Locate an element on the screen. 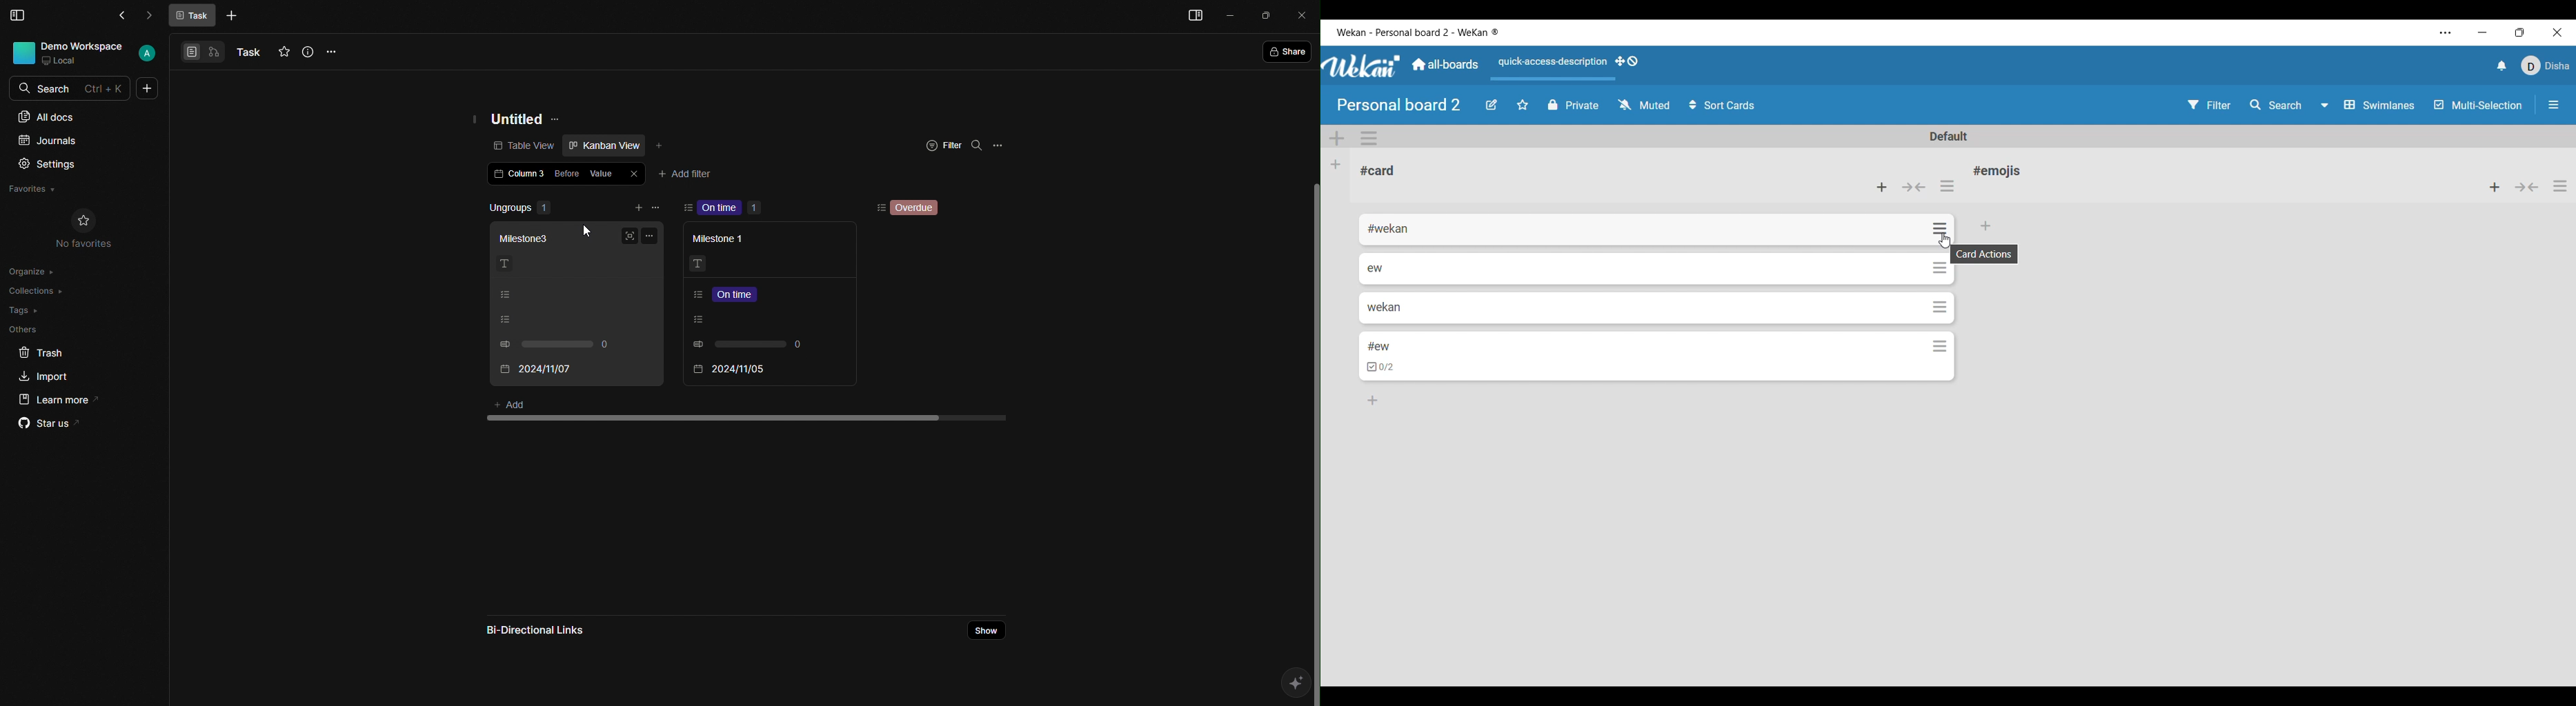 The height and width of the screenshot is (728, 2576). Show interface in a smaller tab is located at coordinates (2520, 32).